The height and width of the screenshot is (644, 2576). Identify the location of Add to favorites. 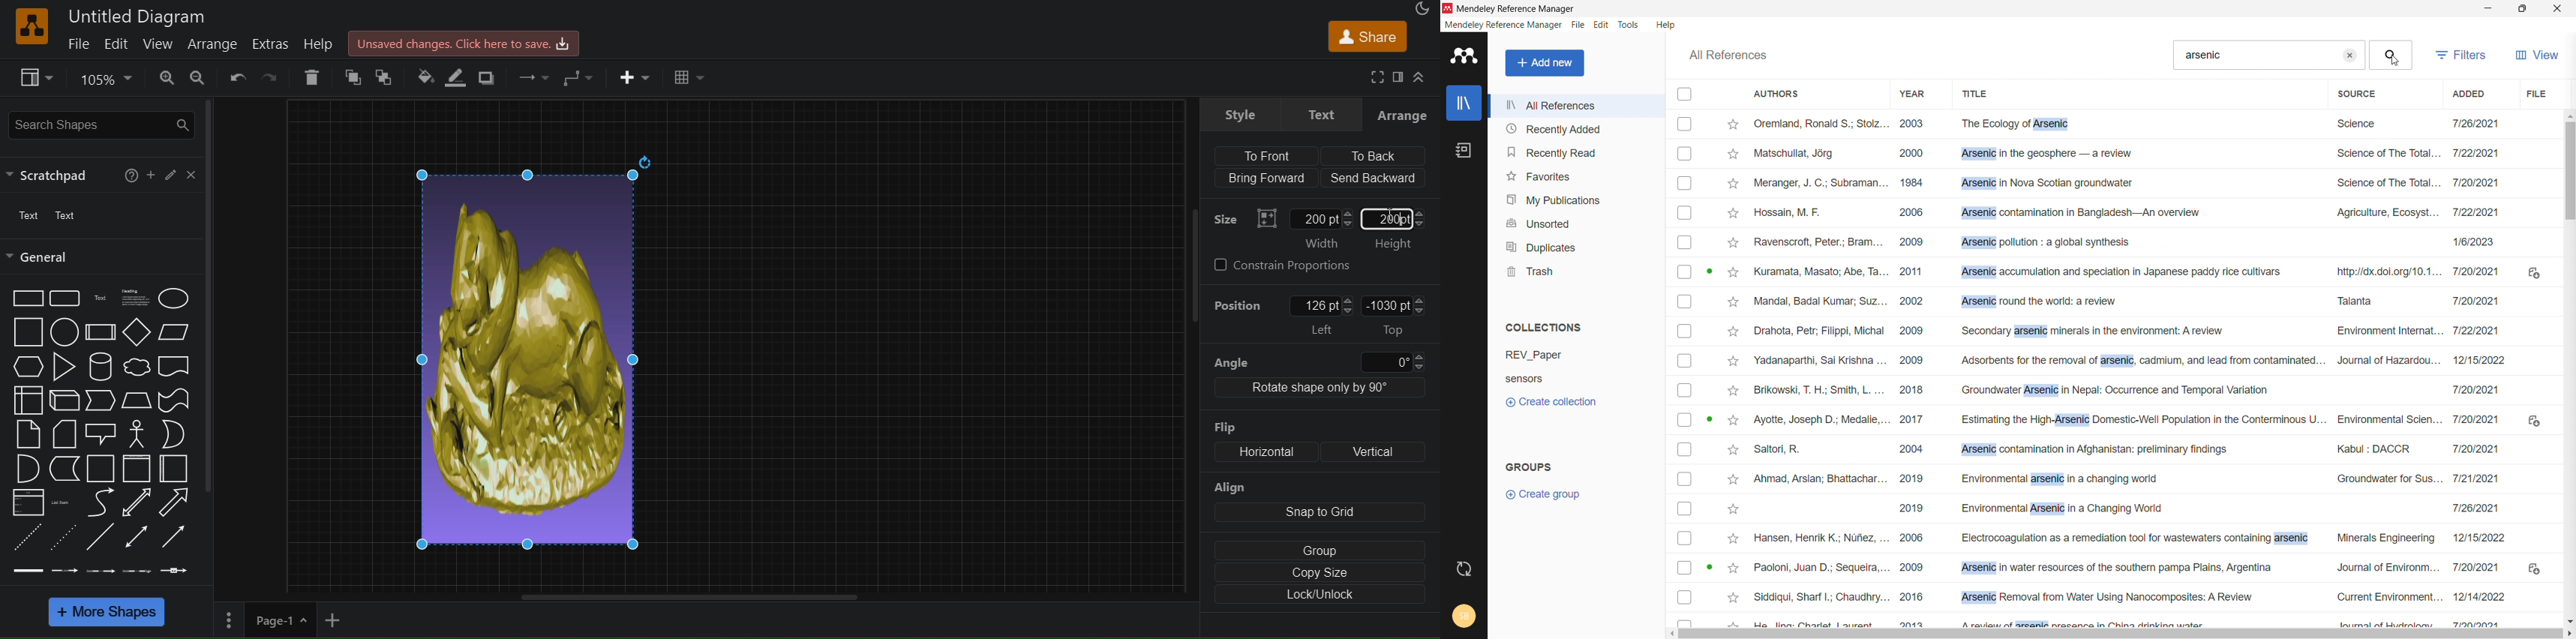
(1732, 568).